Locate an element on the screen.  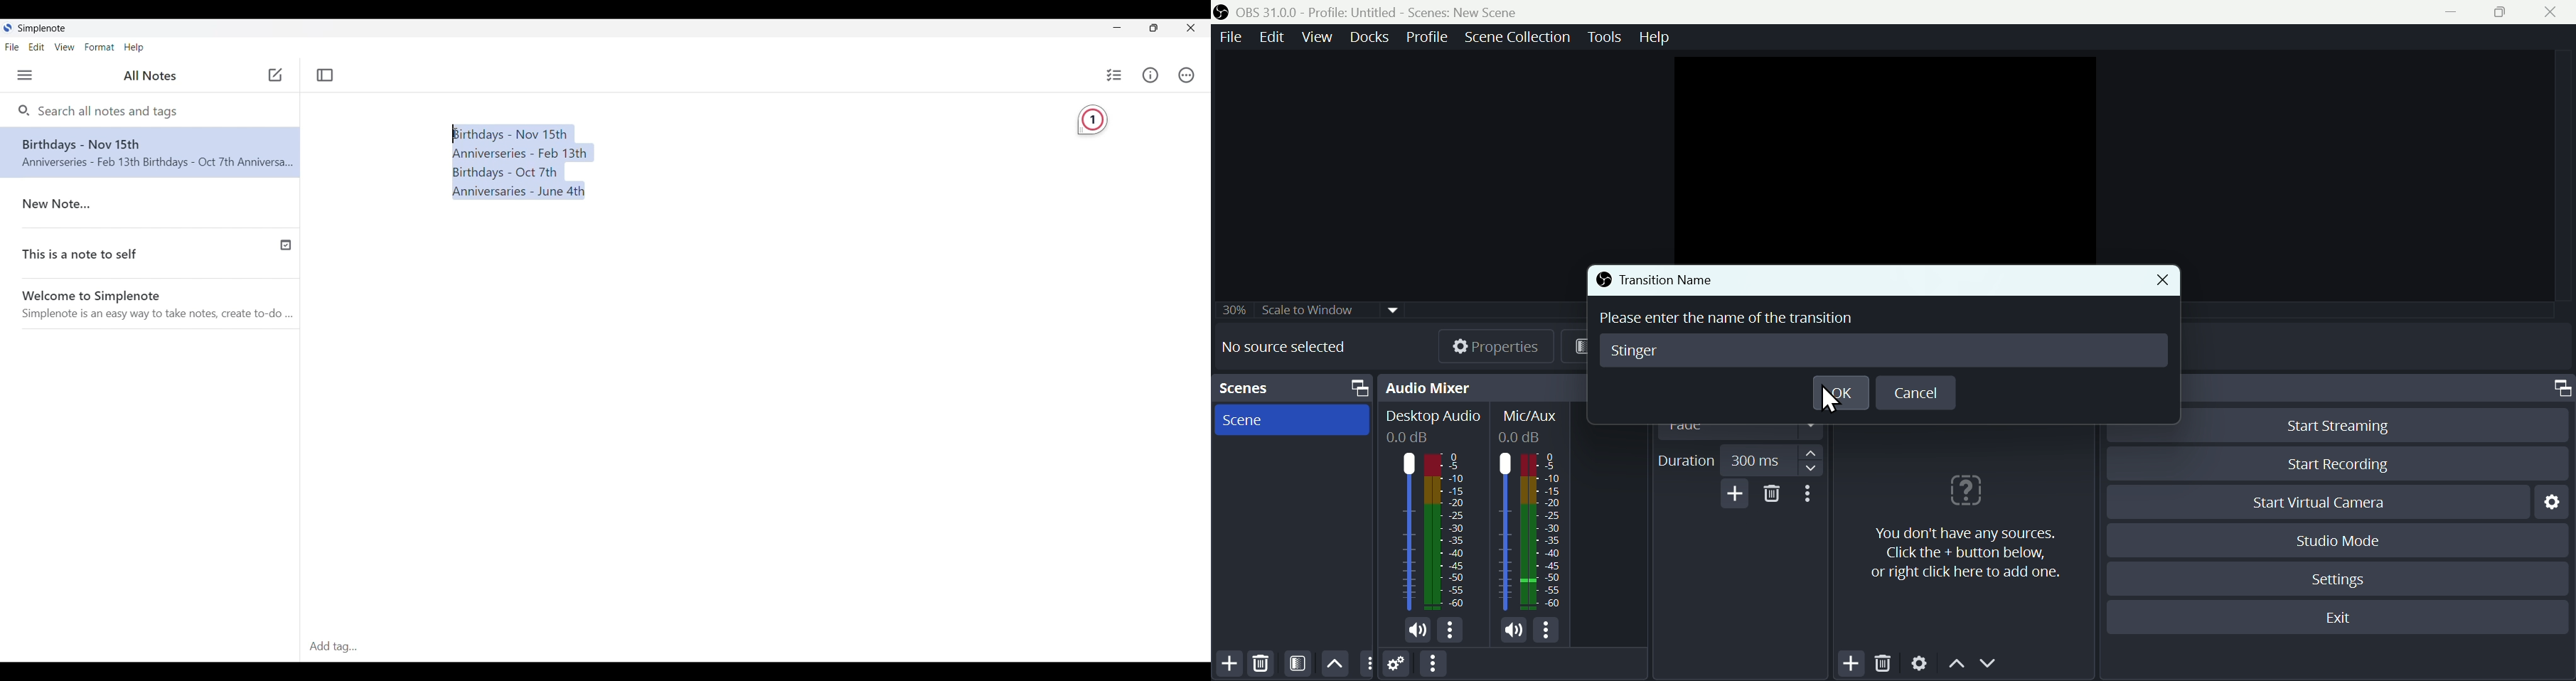
Audio bar is located at coordinates (1431, 531).